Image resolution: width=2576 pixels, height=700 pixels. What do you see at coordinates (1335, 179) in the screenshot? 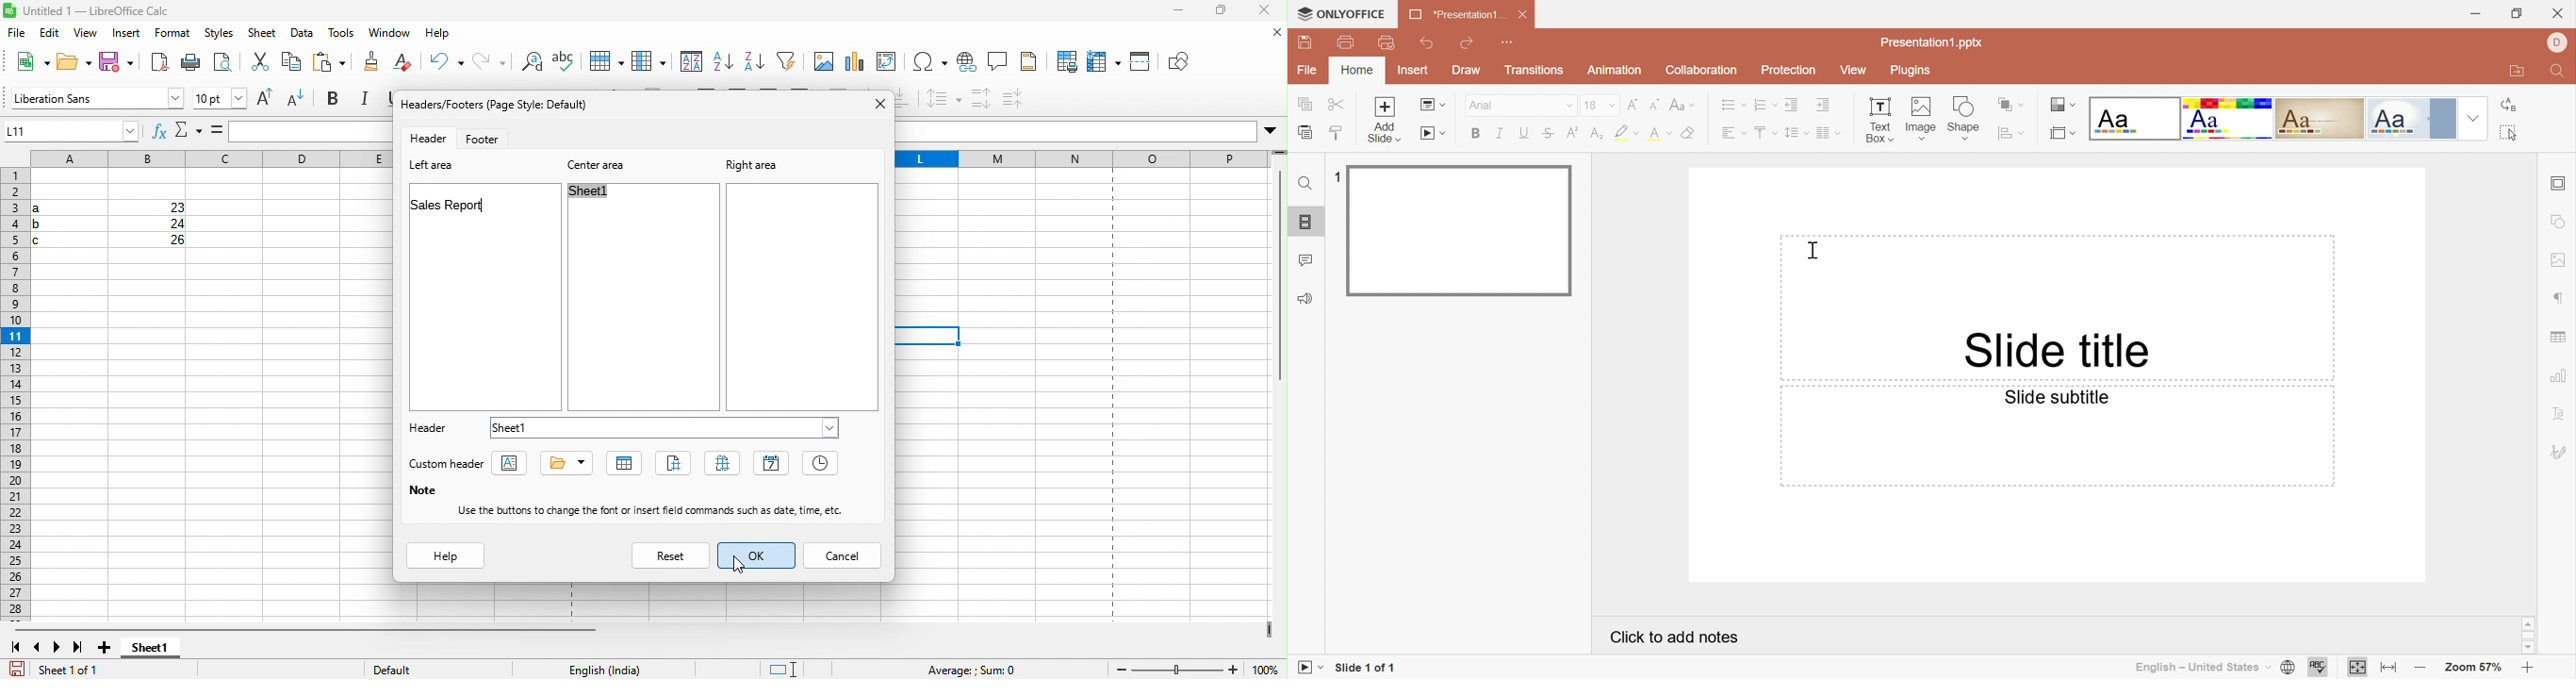
I see `1` at bounding box center [1335, 179].